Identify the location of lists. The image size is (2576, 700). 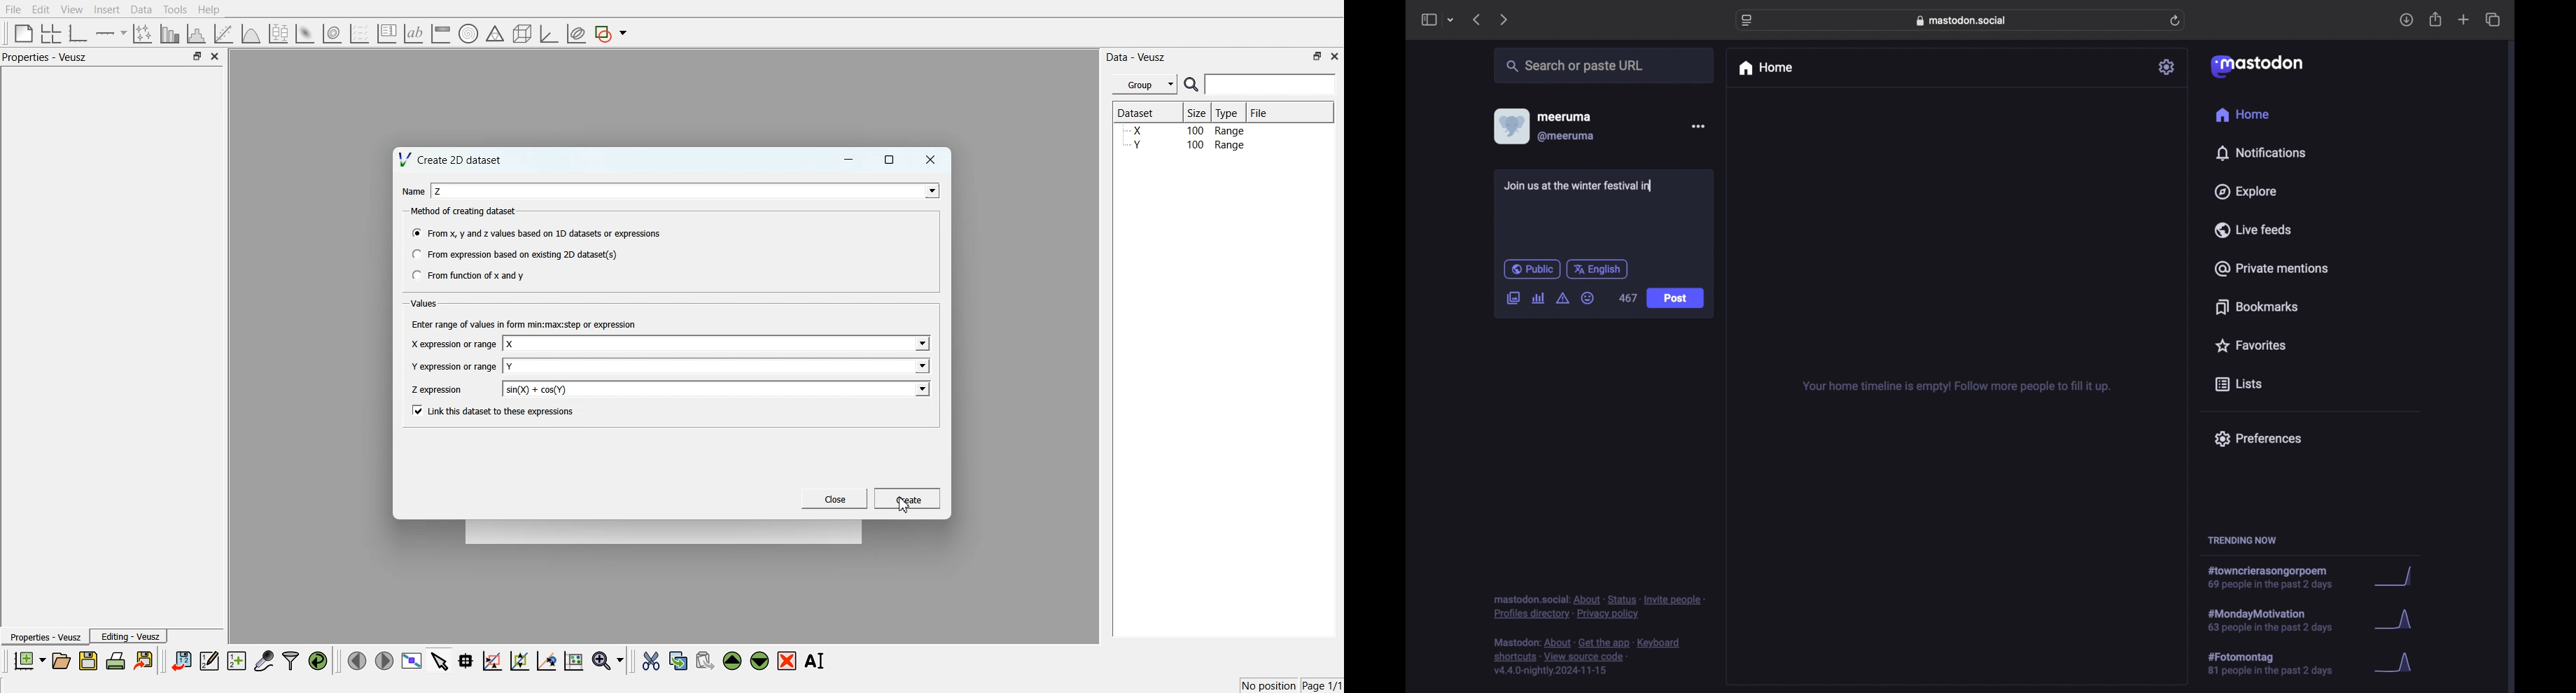
(2238, 385).